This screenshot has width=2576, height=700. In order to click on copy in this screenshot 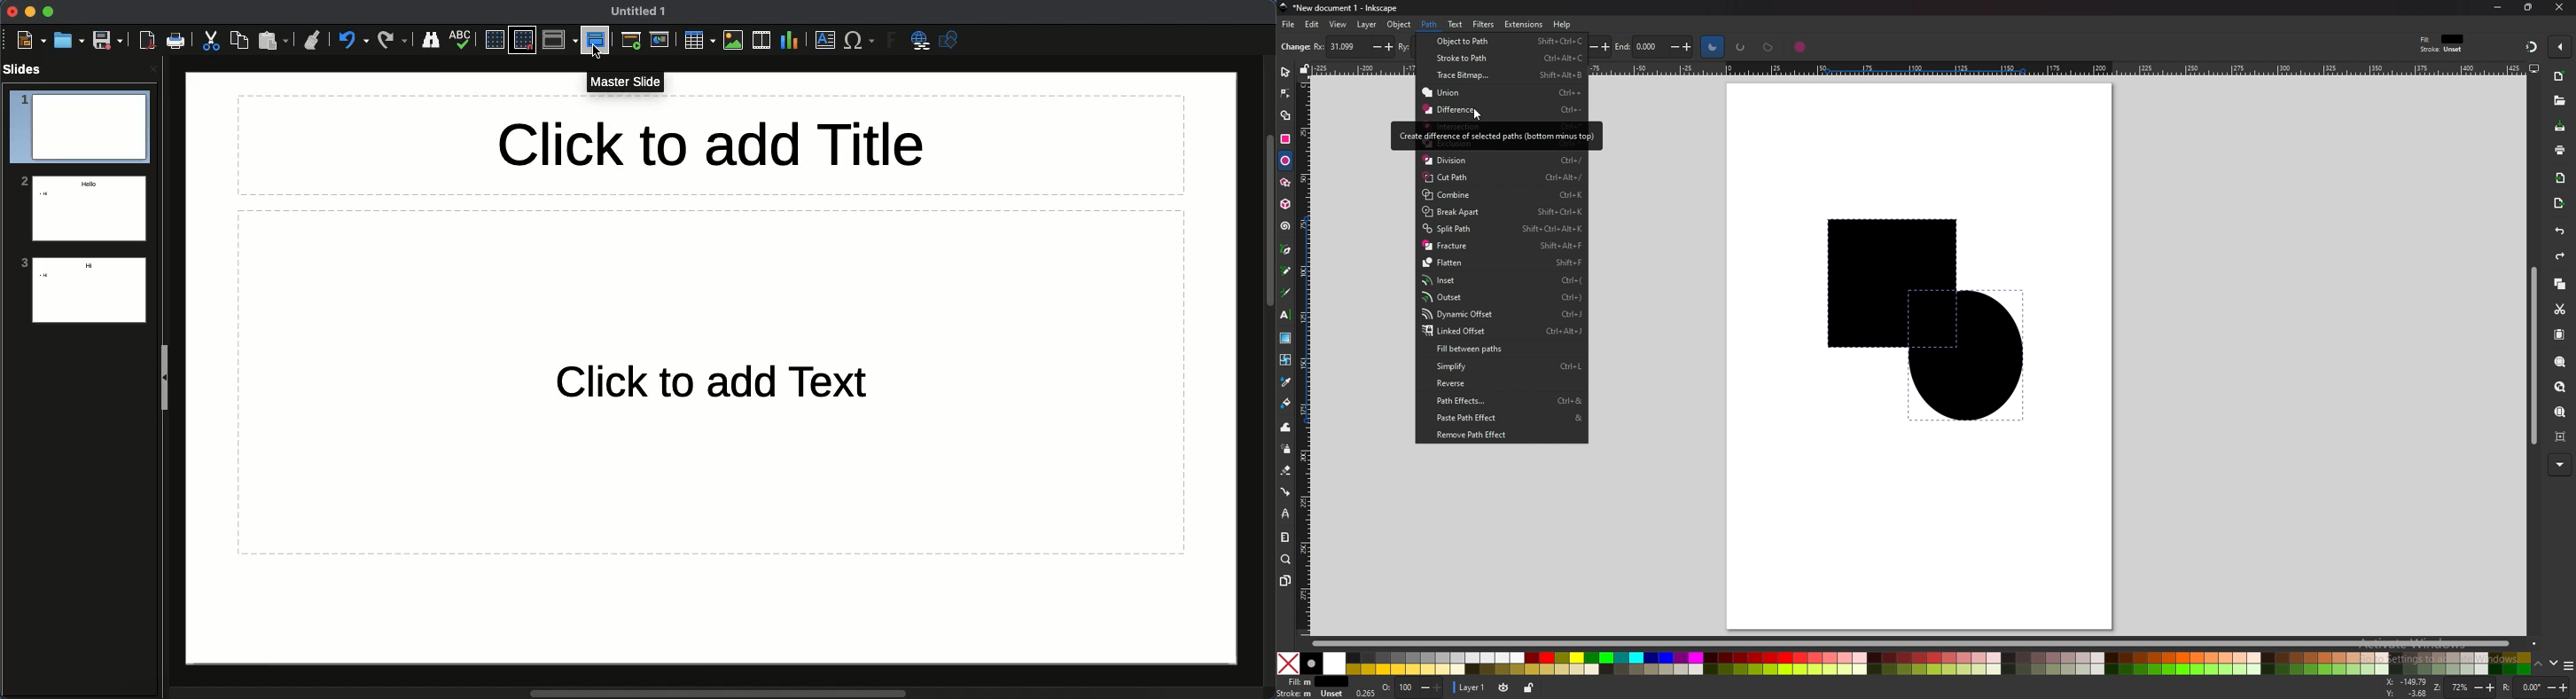, I will do `click(2560, 284)`.